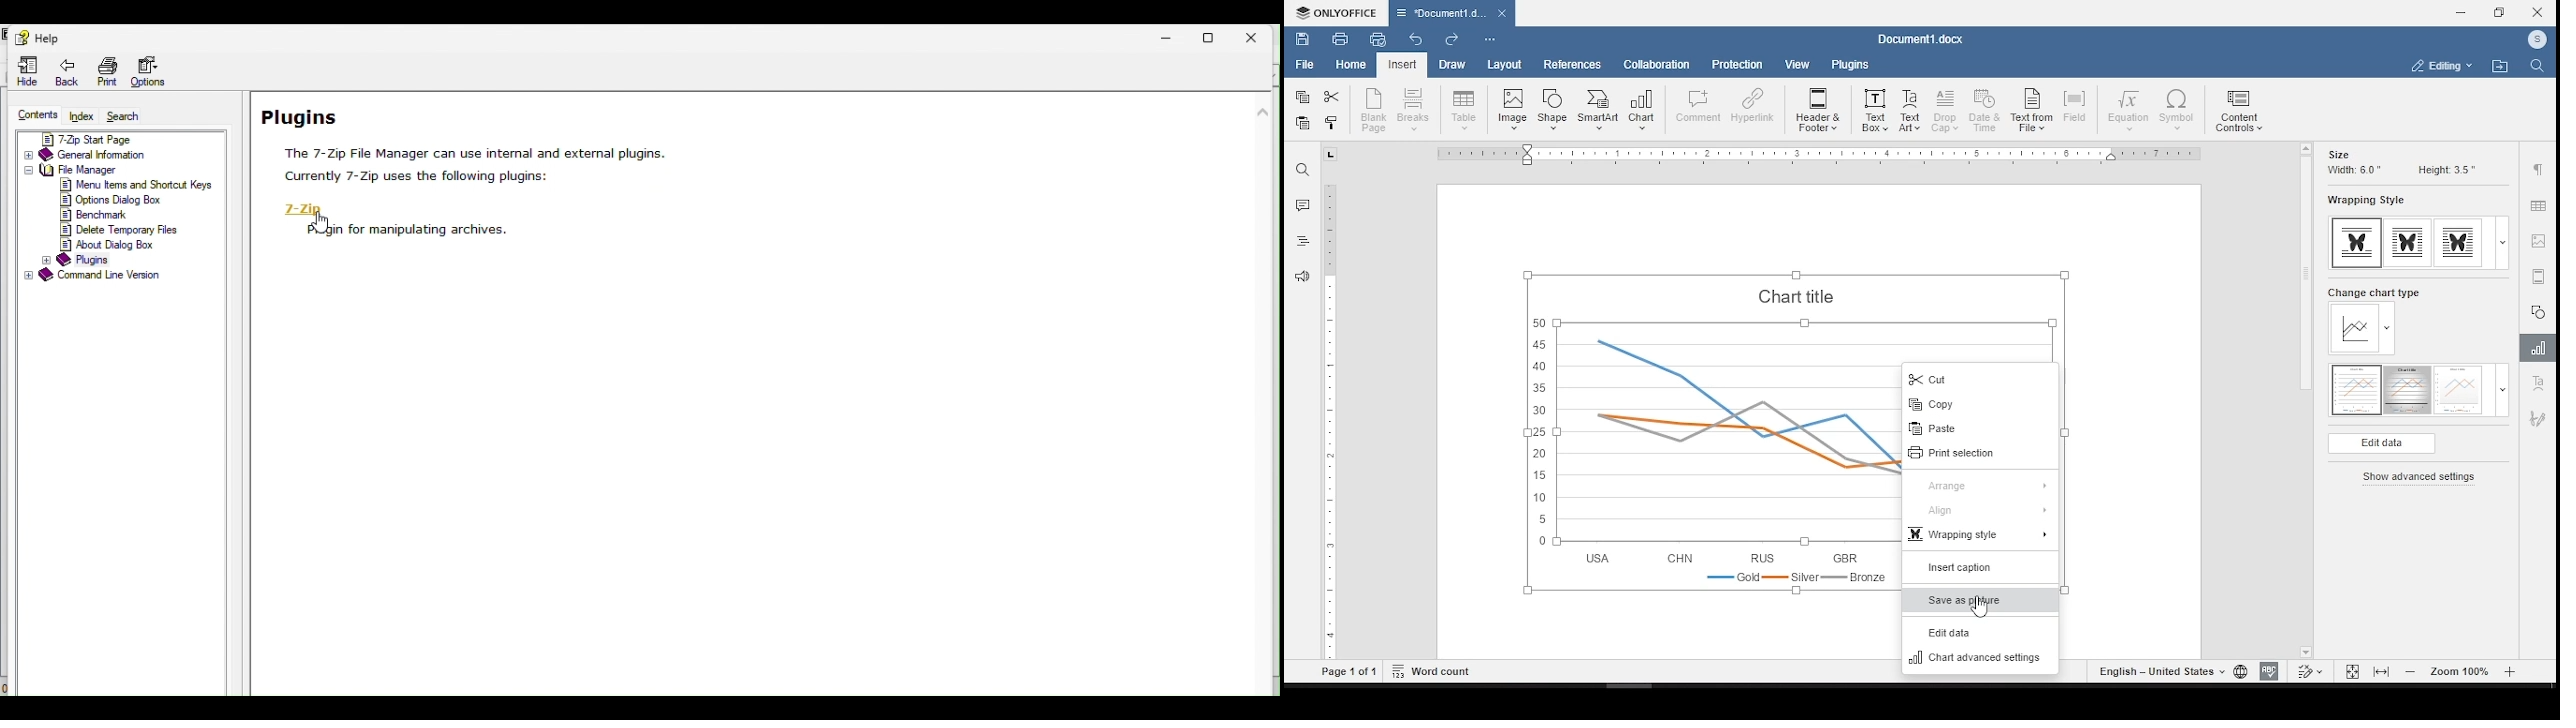 This screenshot has height=728, width=2576. Describe the element at coordinates (2539, 172) in the screenshot. I see `paragraph settings` at that location.